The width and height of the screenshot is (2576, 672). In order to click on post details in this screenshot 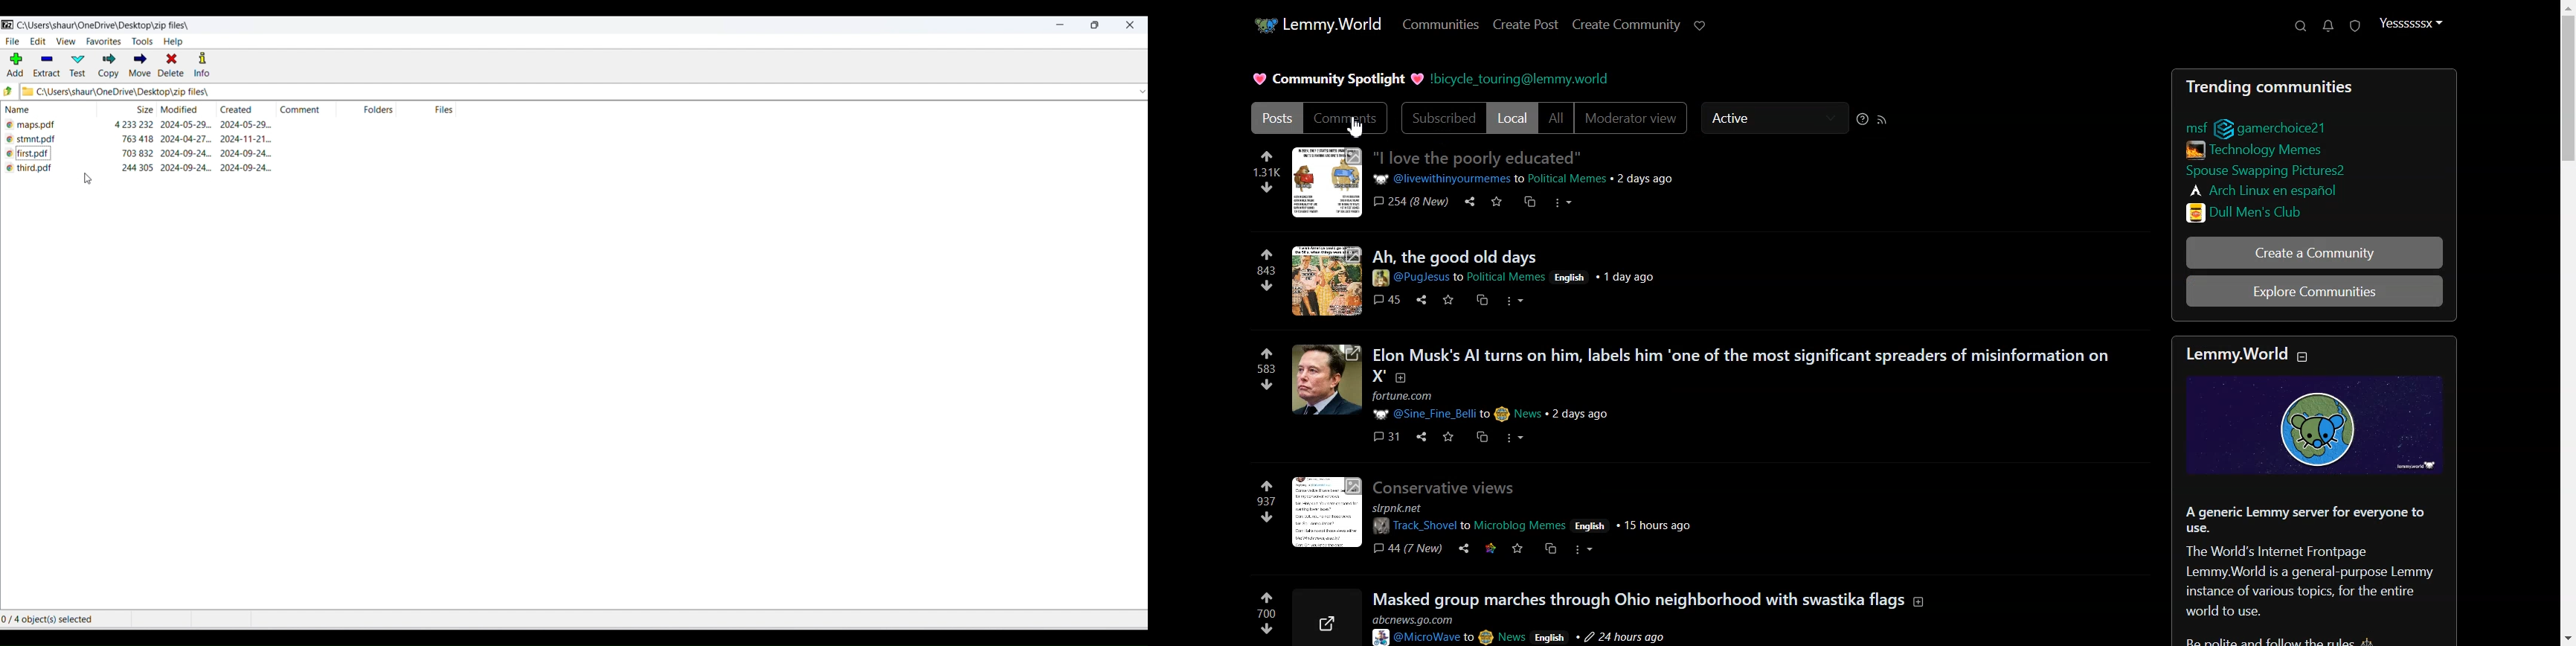, I will do `click(1533, 518)`.